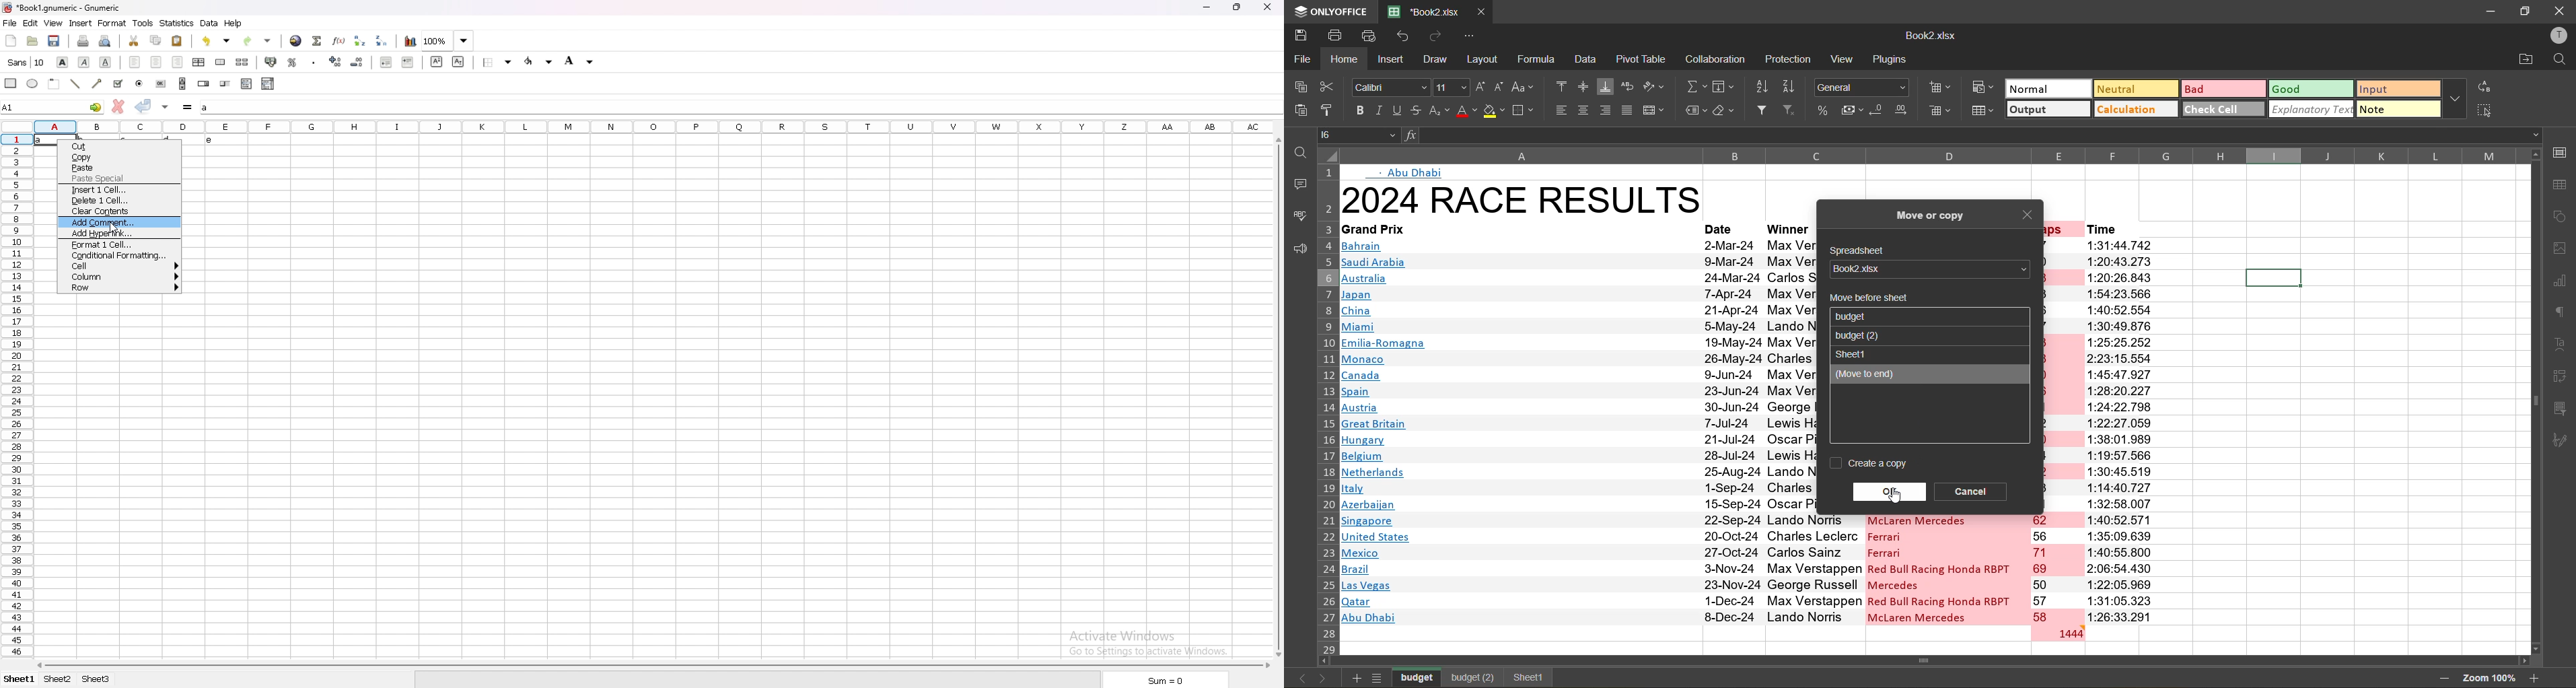 The height and width of the screenshot is (700, 2576). What do you see at coordinates (2559, 60) in the screenshot?
I see `find` at bounding box center [2559, 60].